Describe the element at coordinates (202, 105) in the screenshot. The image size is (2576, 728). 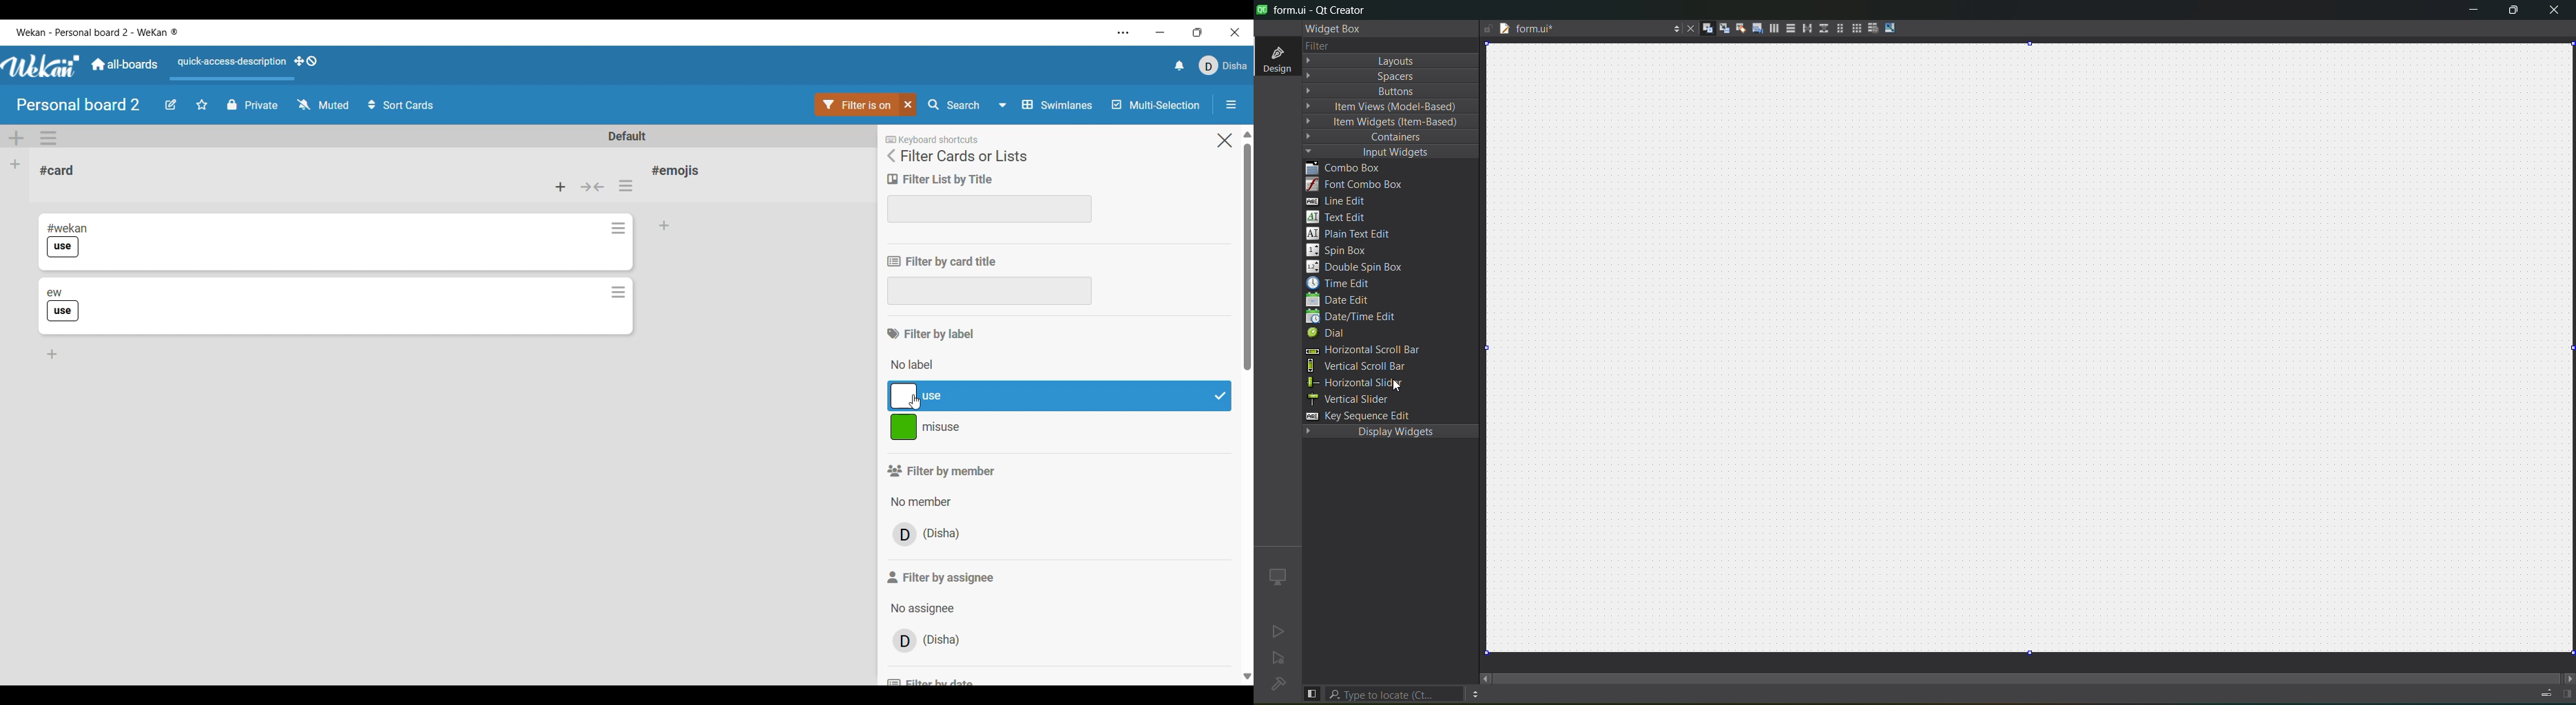
I see `Click to star board` at that location.